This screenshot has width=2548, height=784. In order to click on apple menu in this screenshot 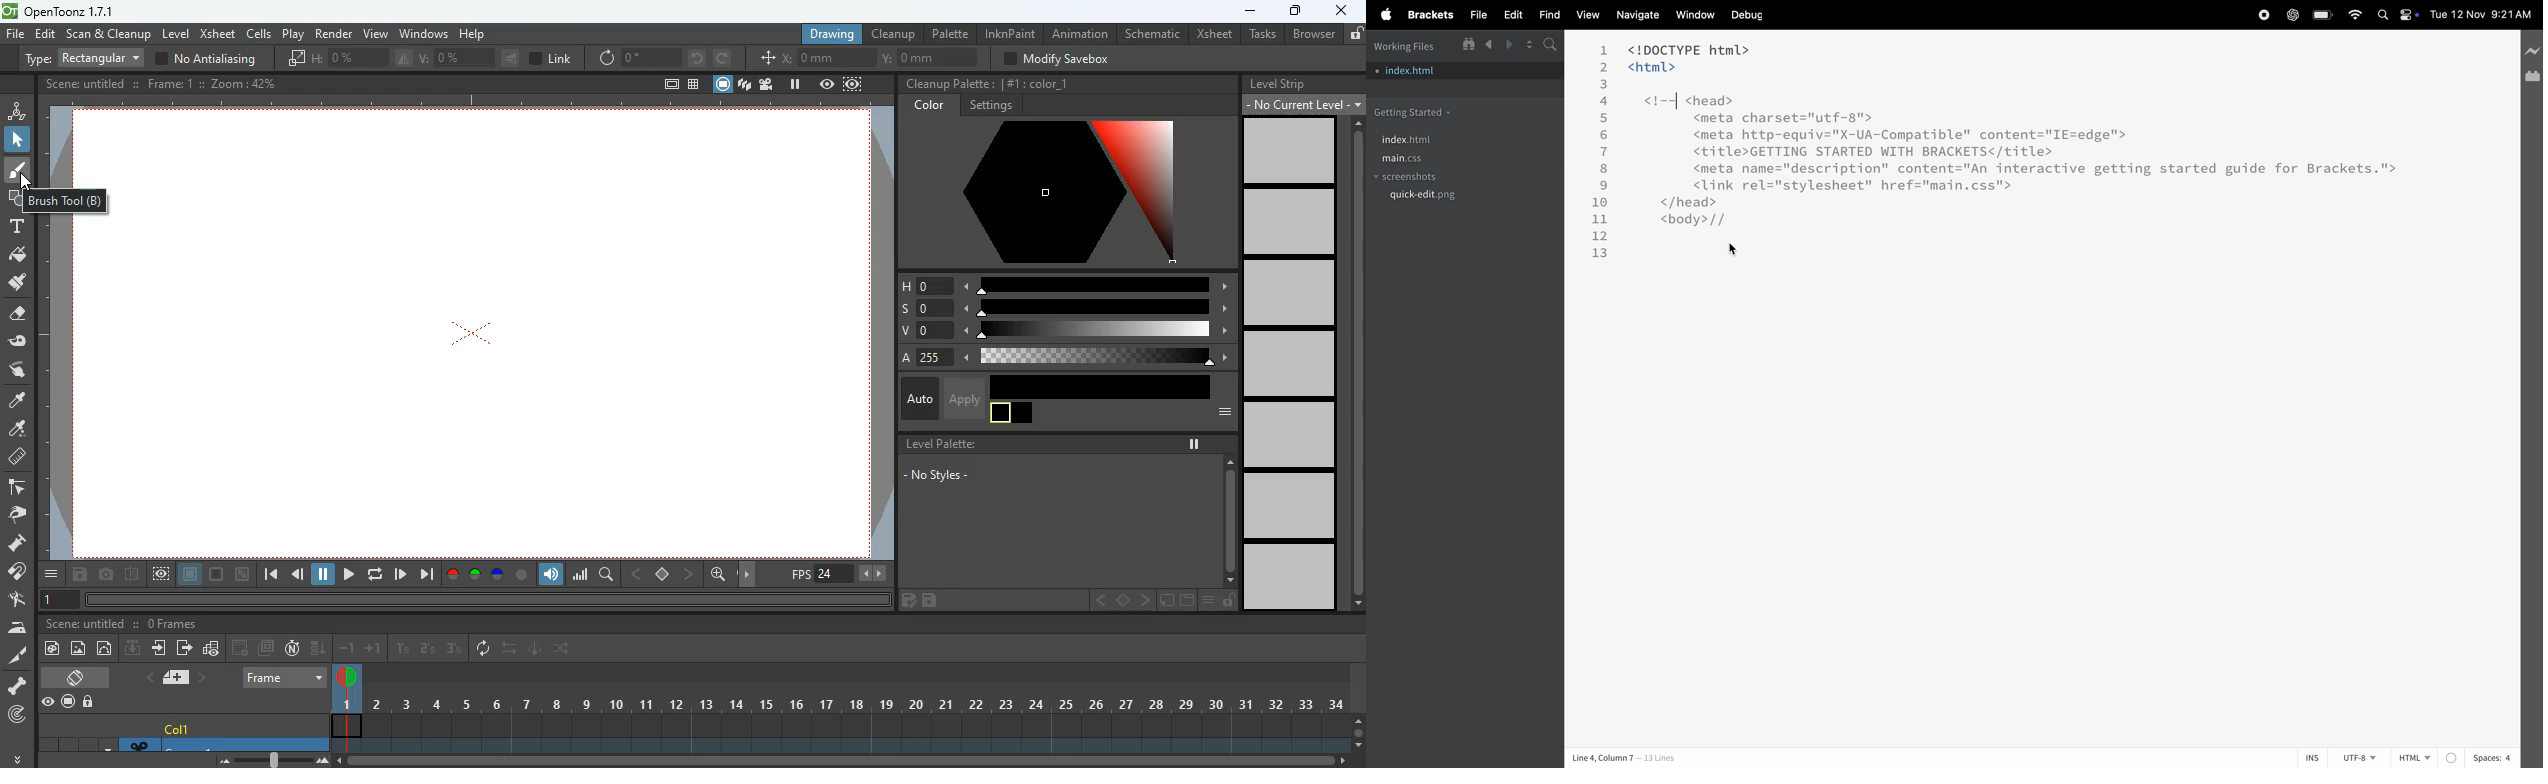, I will do `click(1383, 15)`.